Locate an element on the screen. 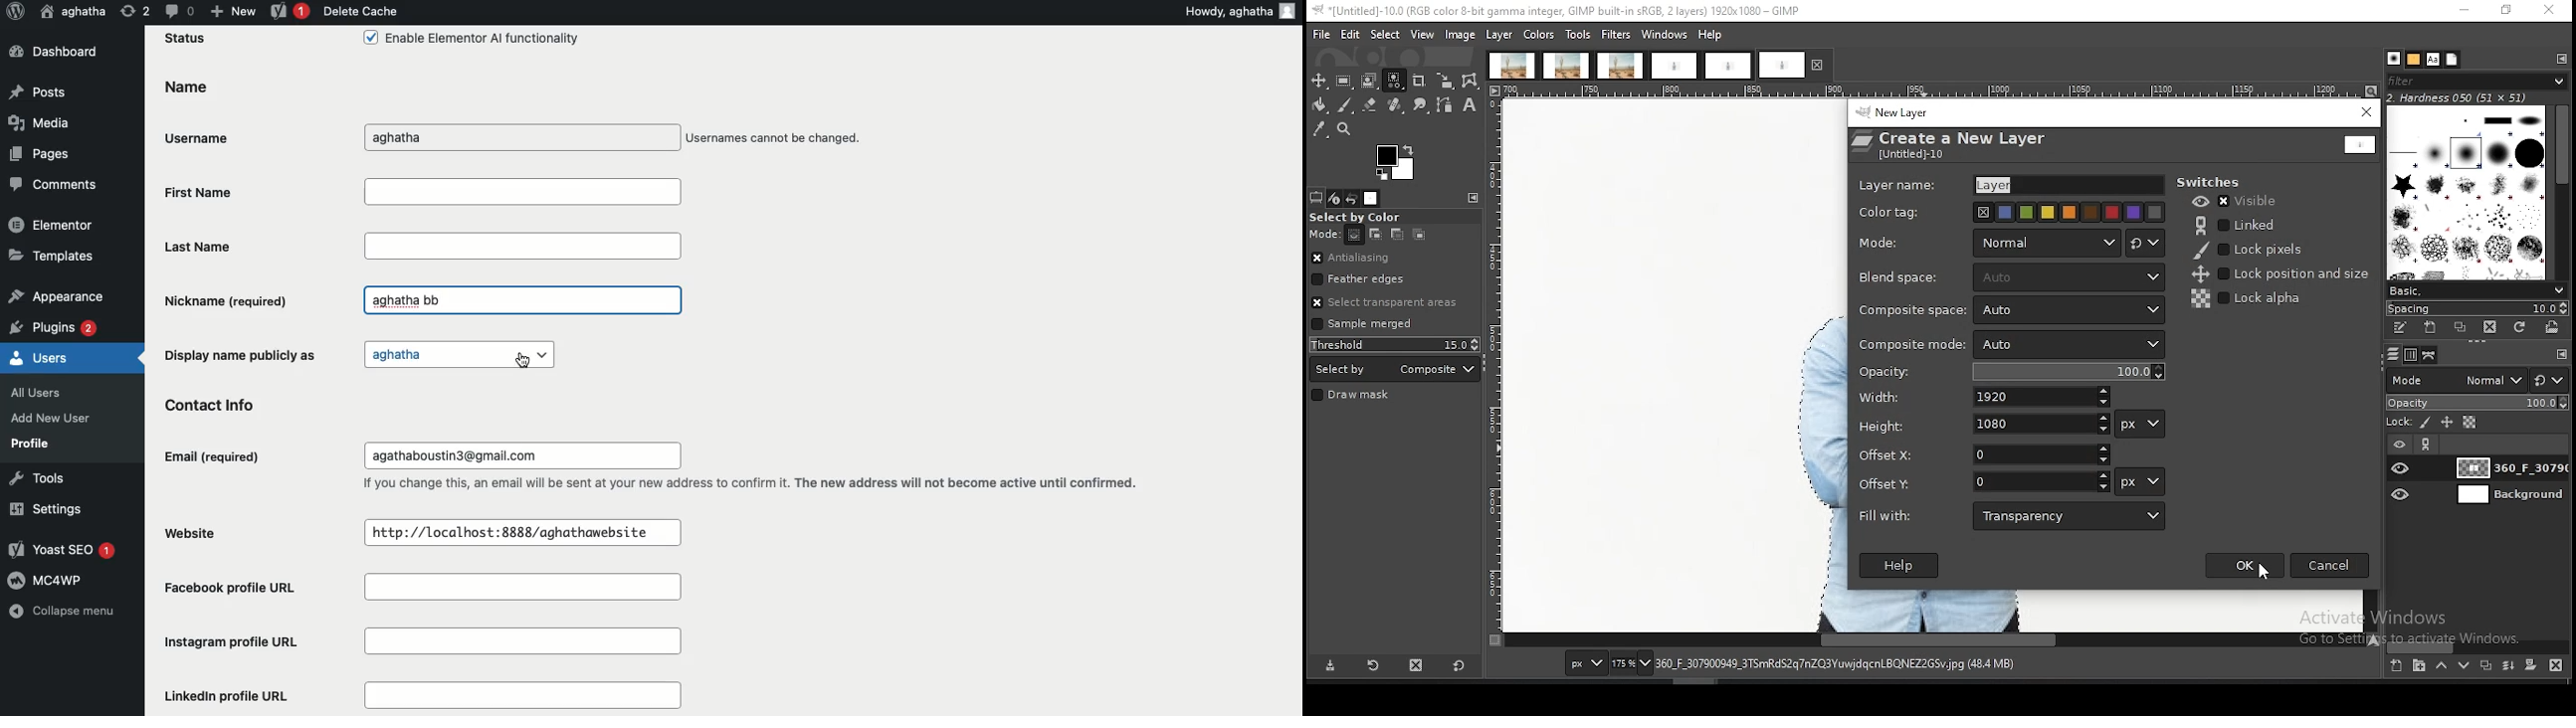  reset is located at coordinates (1459, 663).